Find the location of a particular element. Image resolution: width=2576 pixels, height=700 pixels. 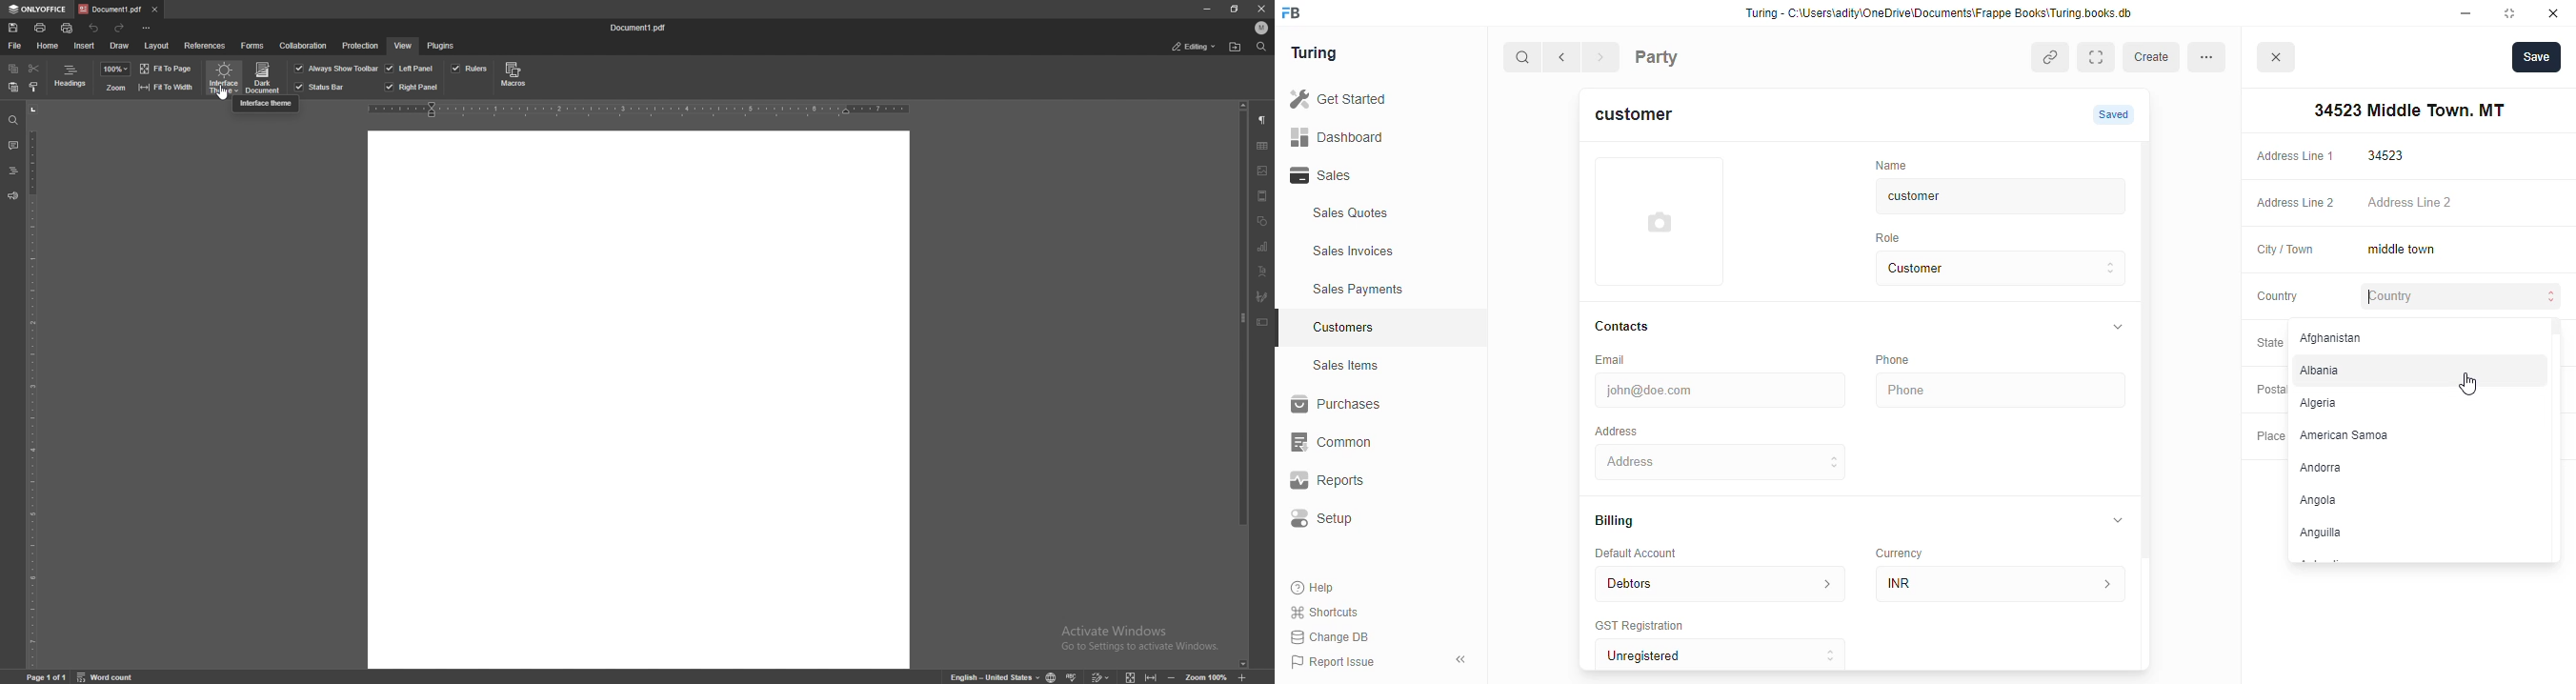

file name is located at coordinates (638, 27).